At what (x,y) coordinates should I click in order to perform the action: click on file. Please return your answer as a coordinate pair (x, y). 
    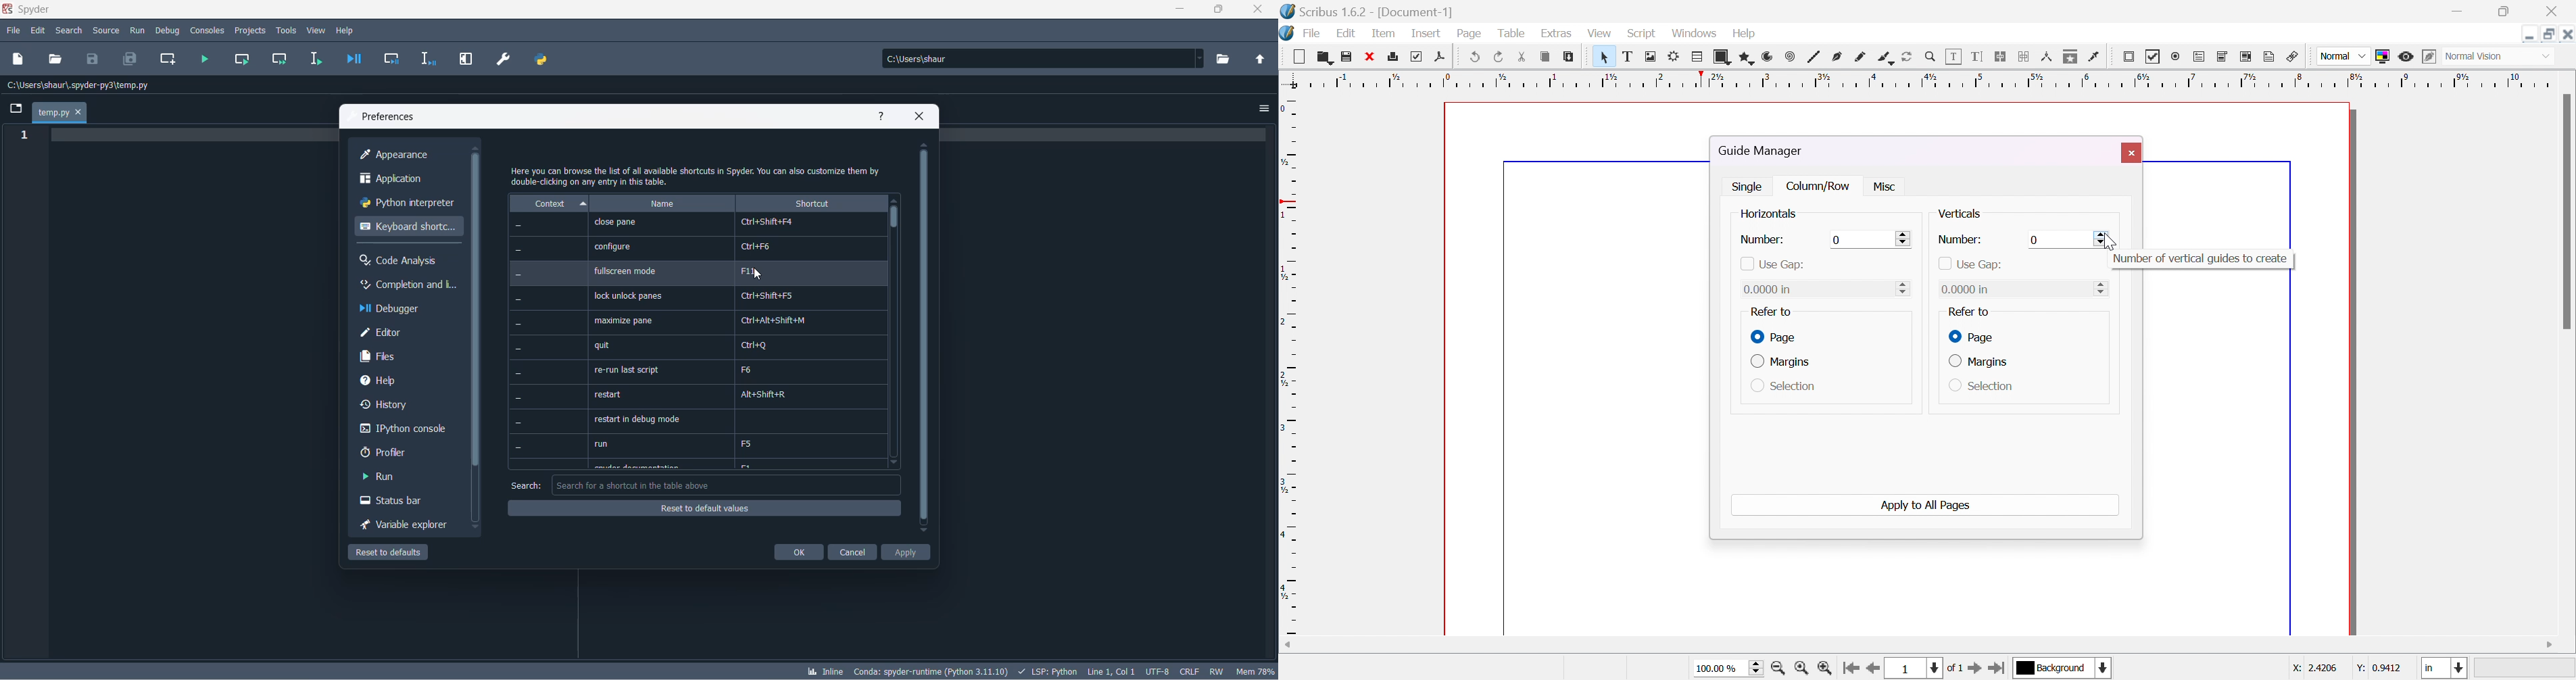
    Looking at the image, I should click on (1313, 34).